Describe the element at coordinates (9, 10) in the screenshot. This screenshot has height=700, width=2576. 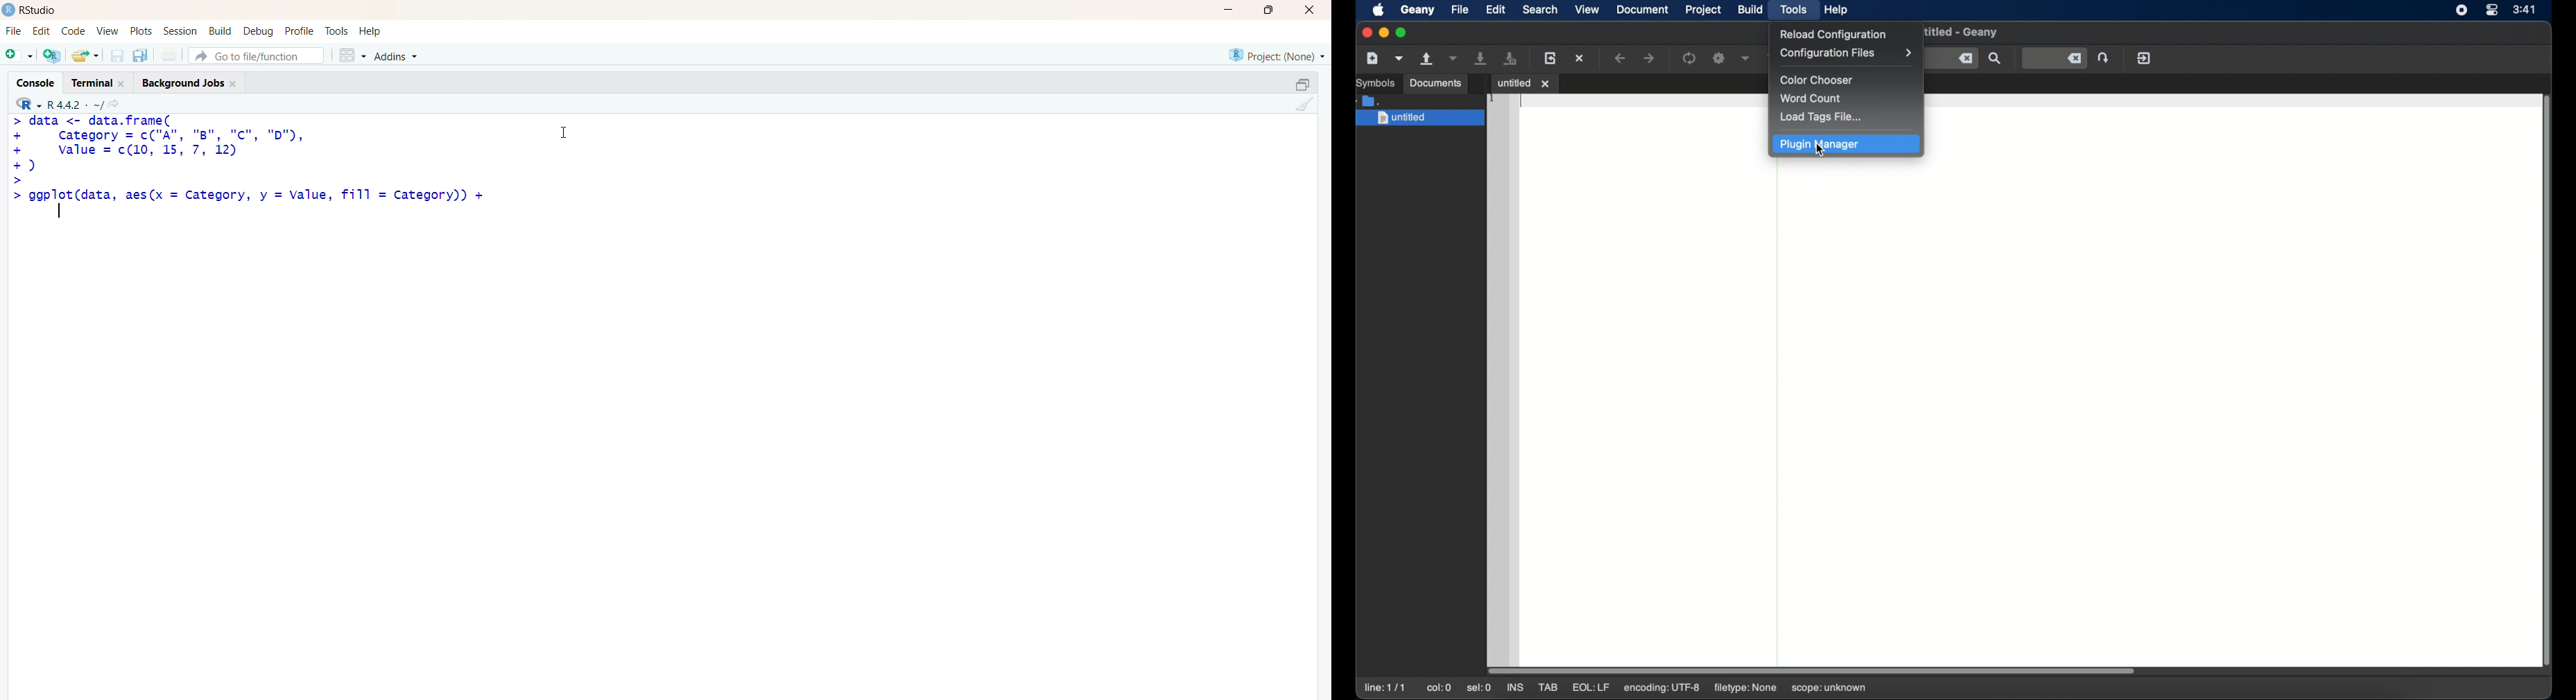
I see `logo` at that location.